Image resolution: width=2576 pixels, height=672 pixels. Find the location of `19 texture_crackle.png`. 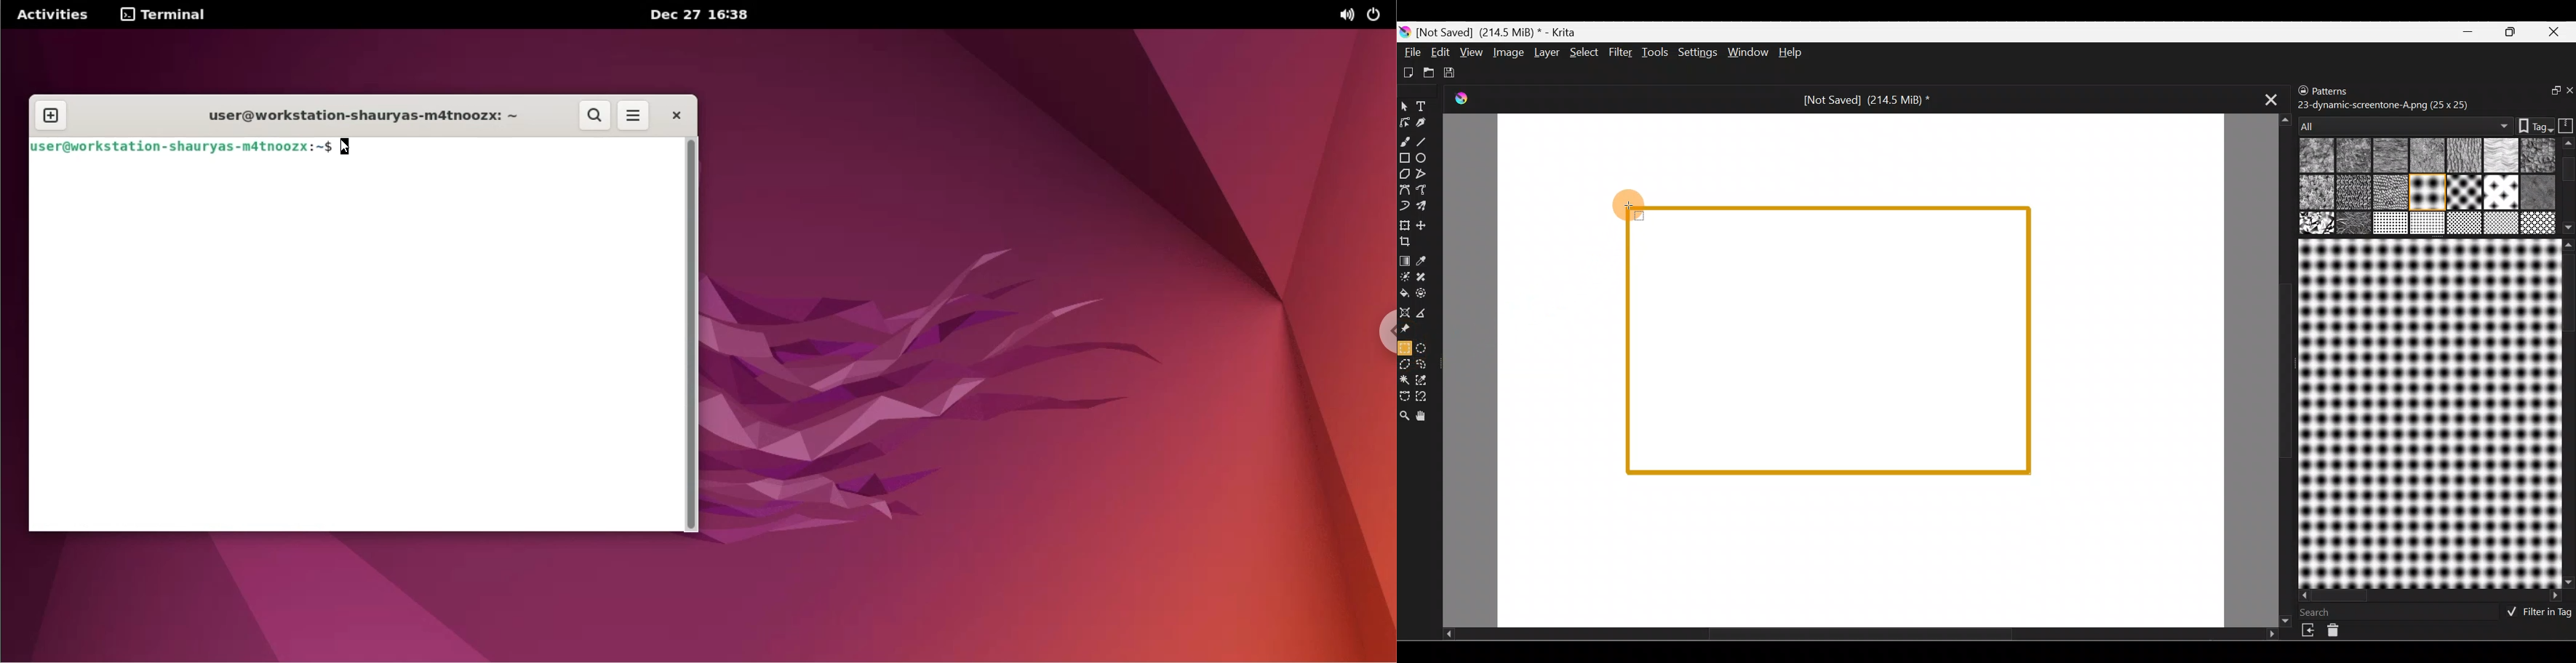

19 texture_crackle.png is located at coordinates (2501, 222).